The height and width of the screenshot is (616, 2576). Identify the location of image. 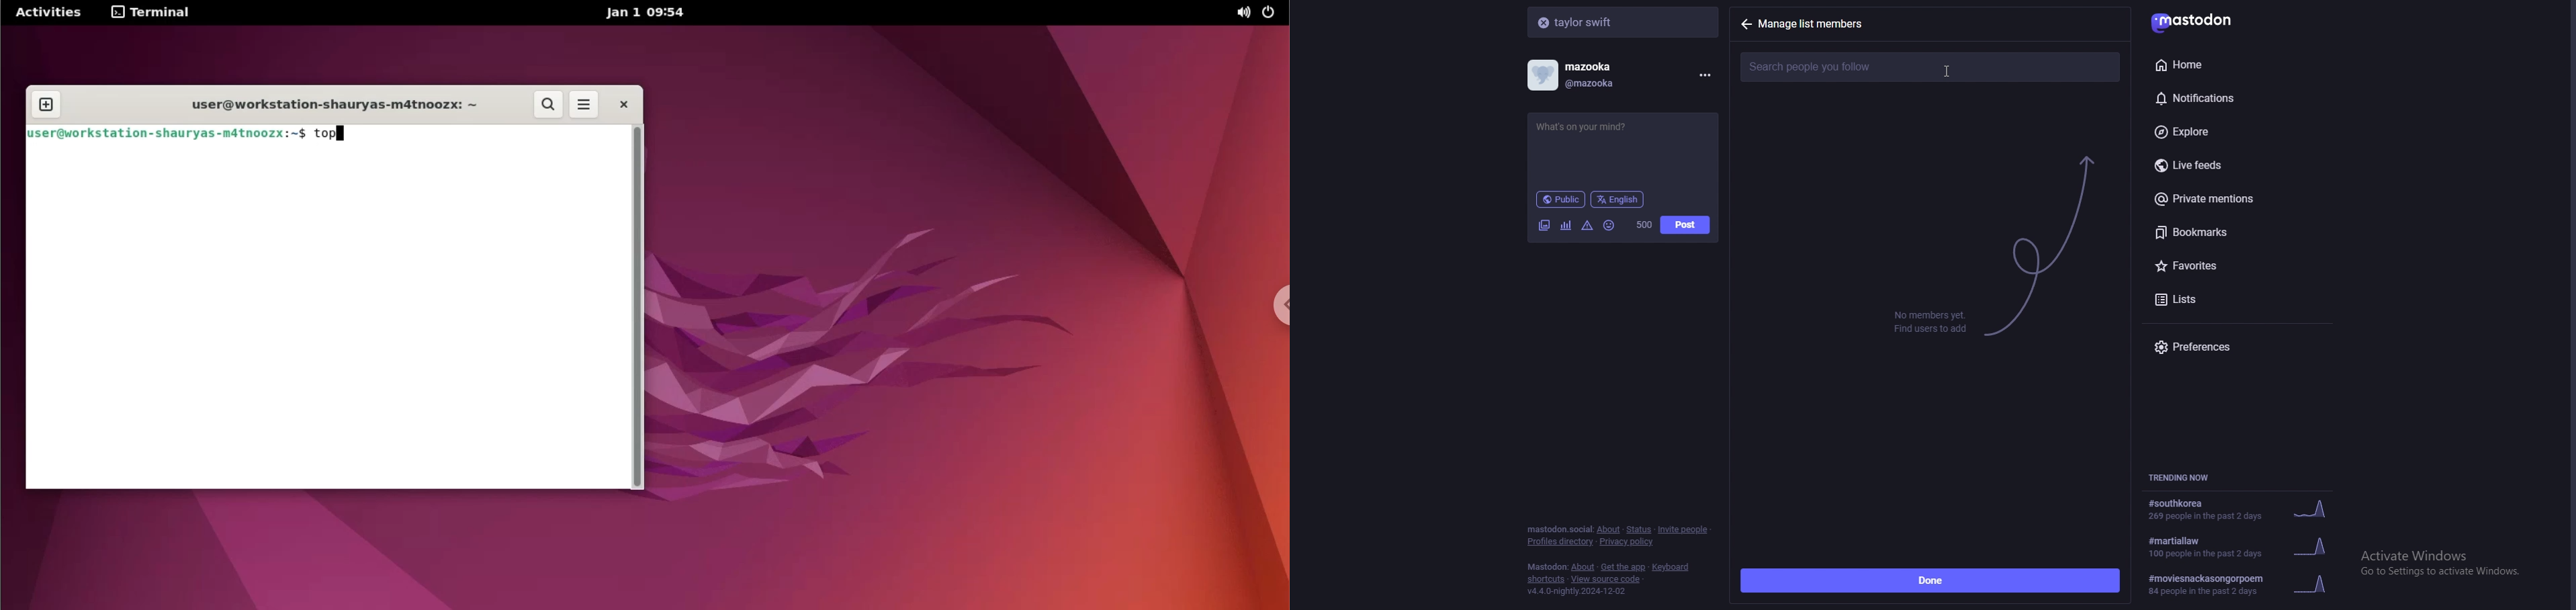
(1544, 225).